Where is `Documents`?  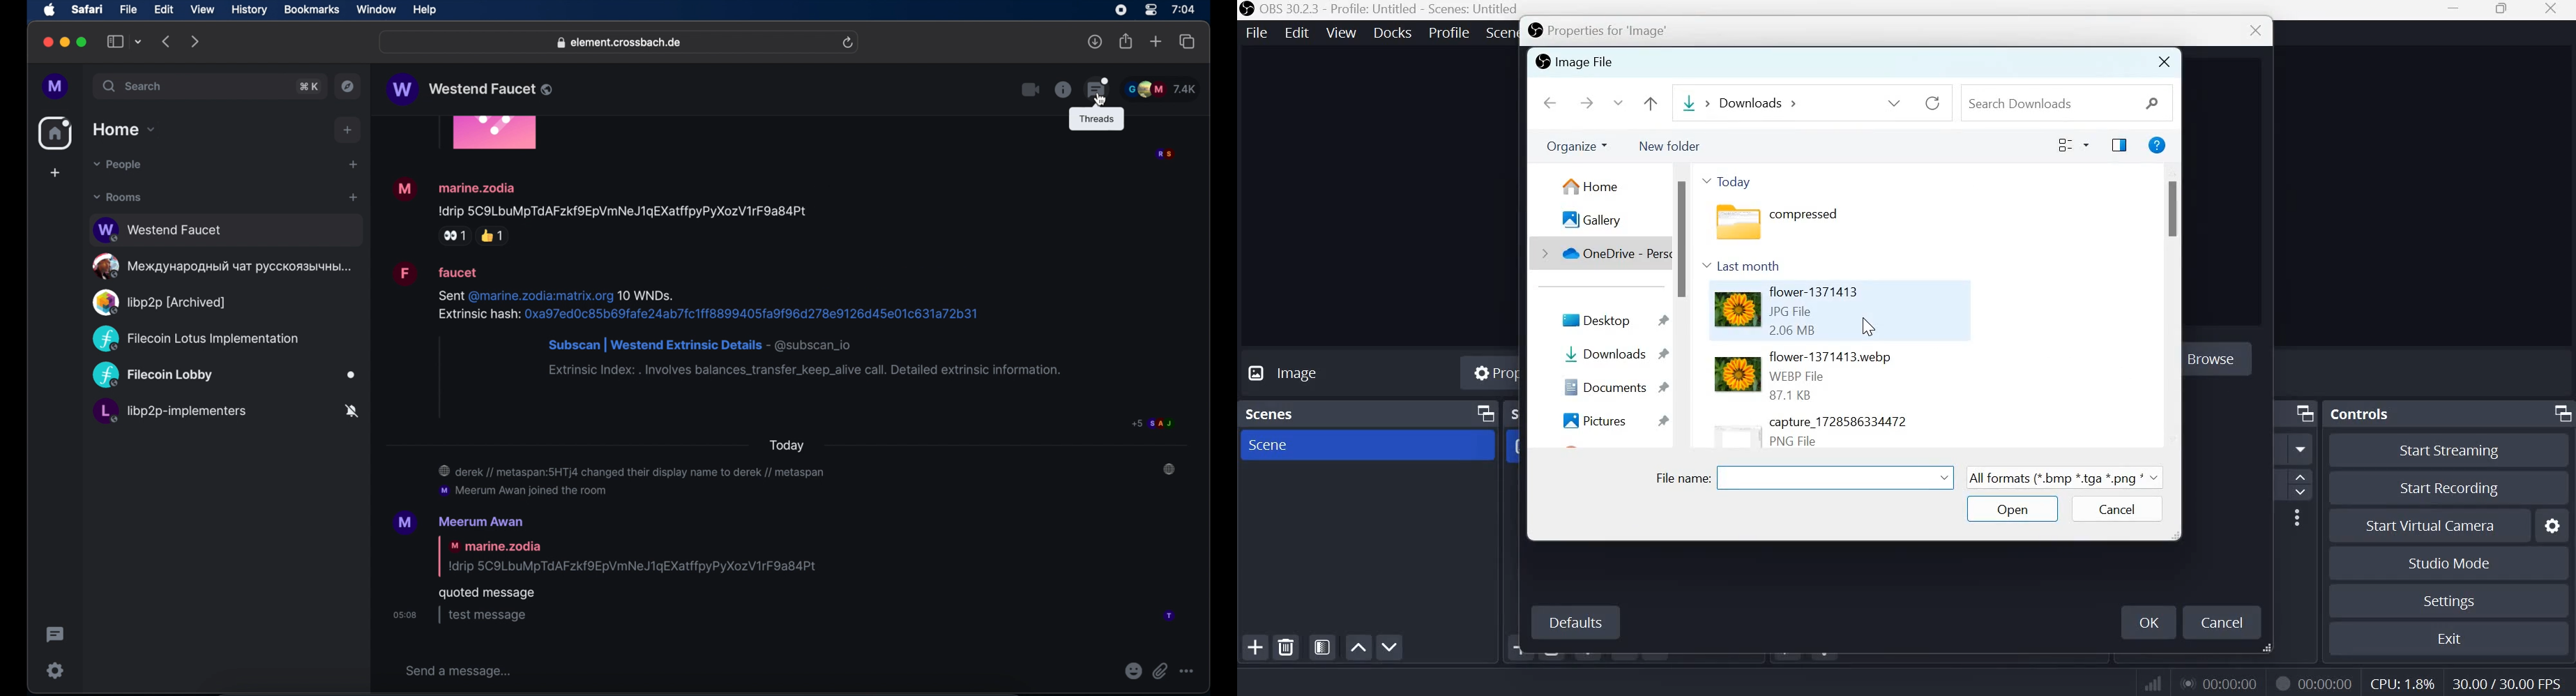
Documents is located at coordinates (1613, 386).